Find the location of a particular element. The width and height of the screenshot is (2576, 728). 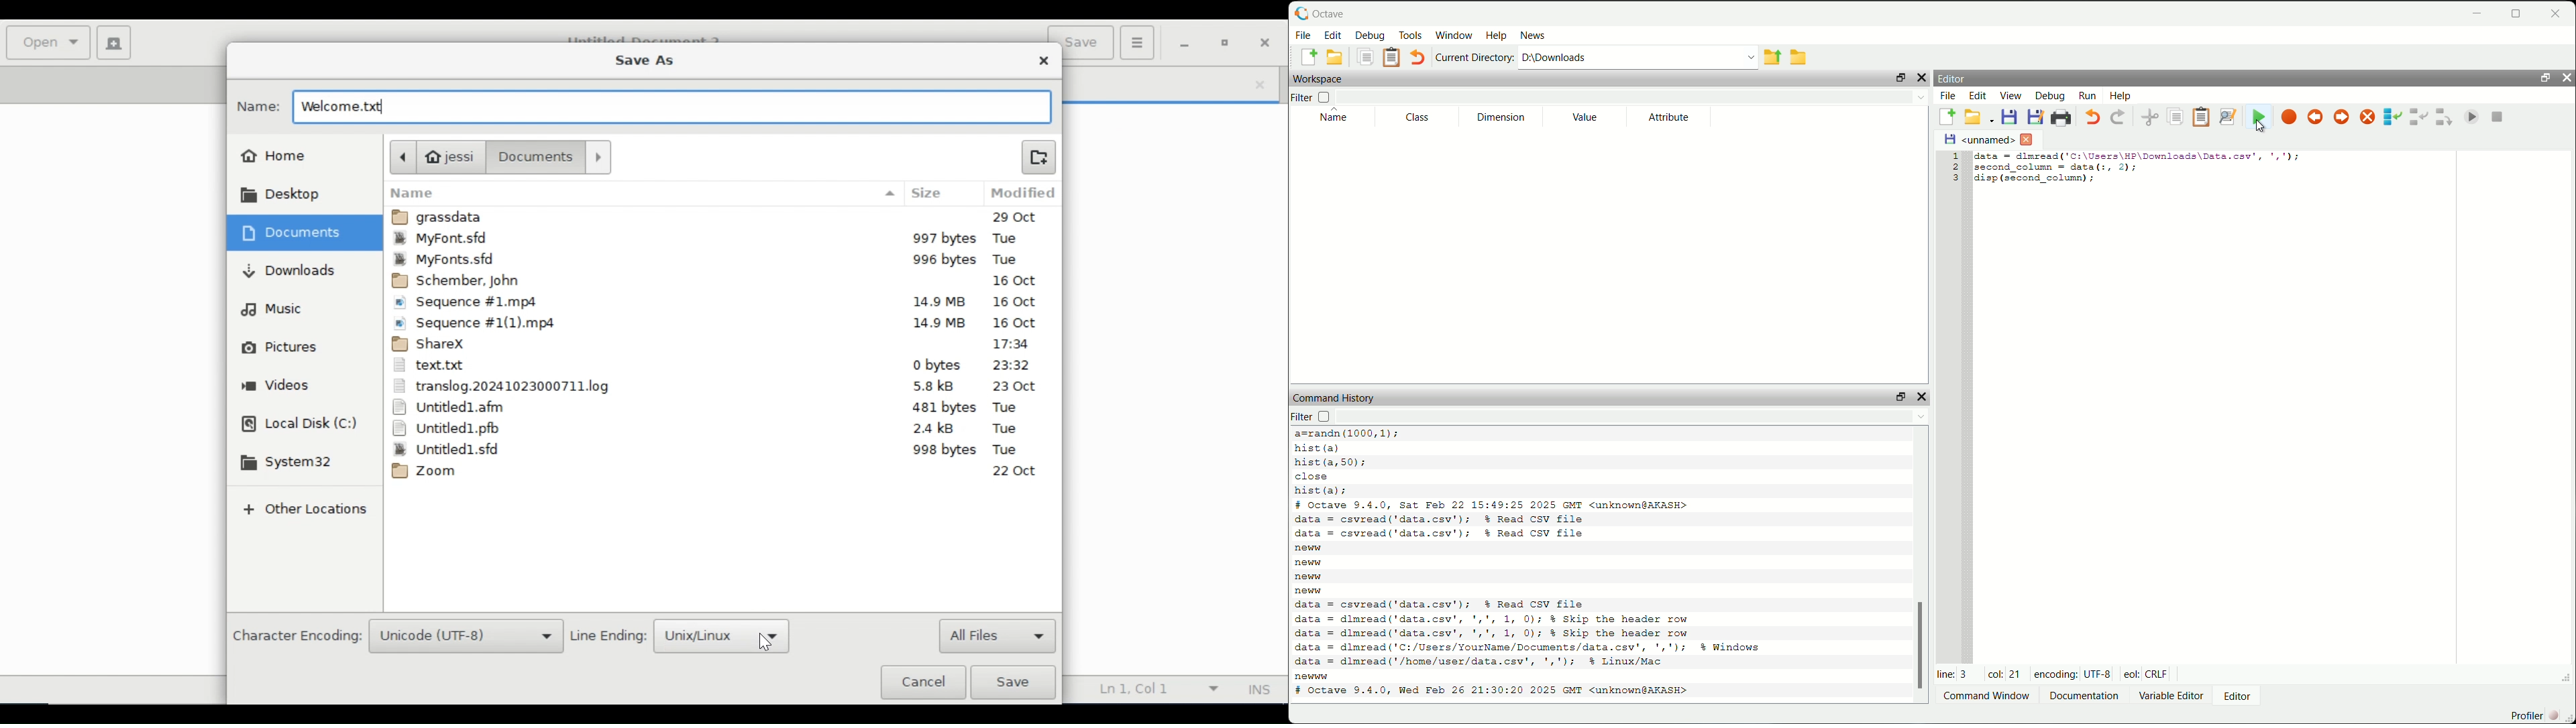

one directory up is located at coordinates (1771, 58).